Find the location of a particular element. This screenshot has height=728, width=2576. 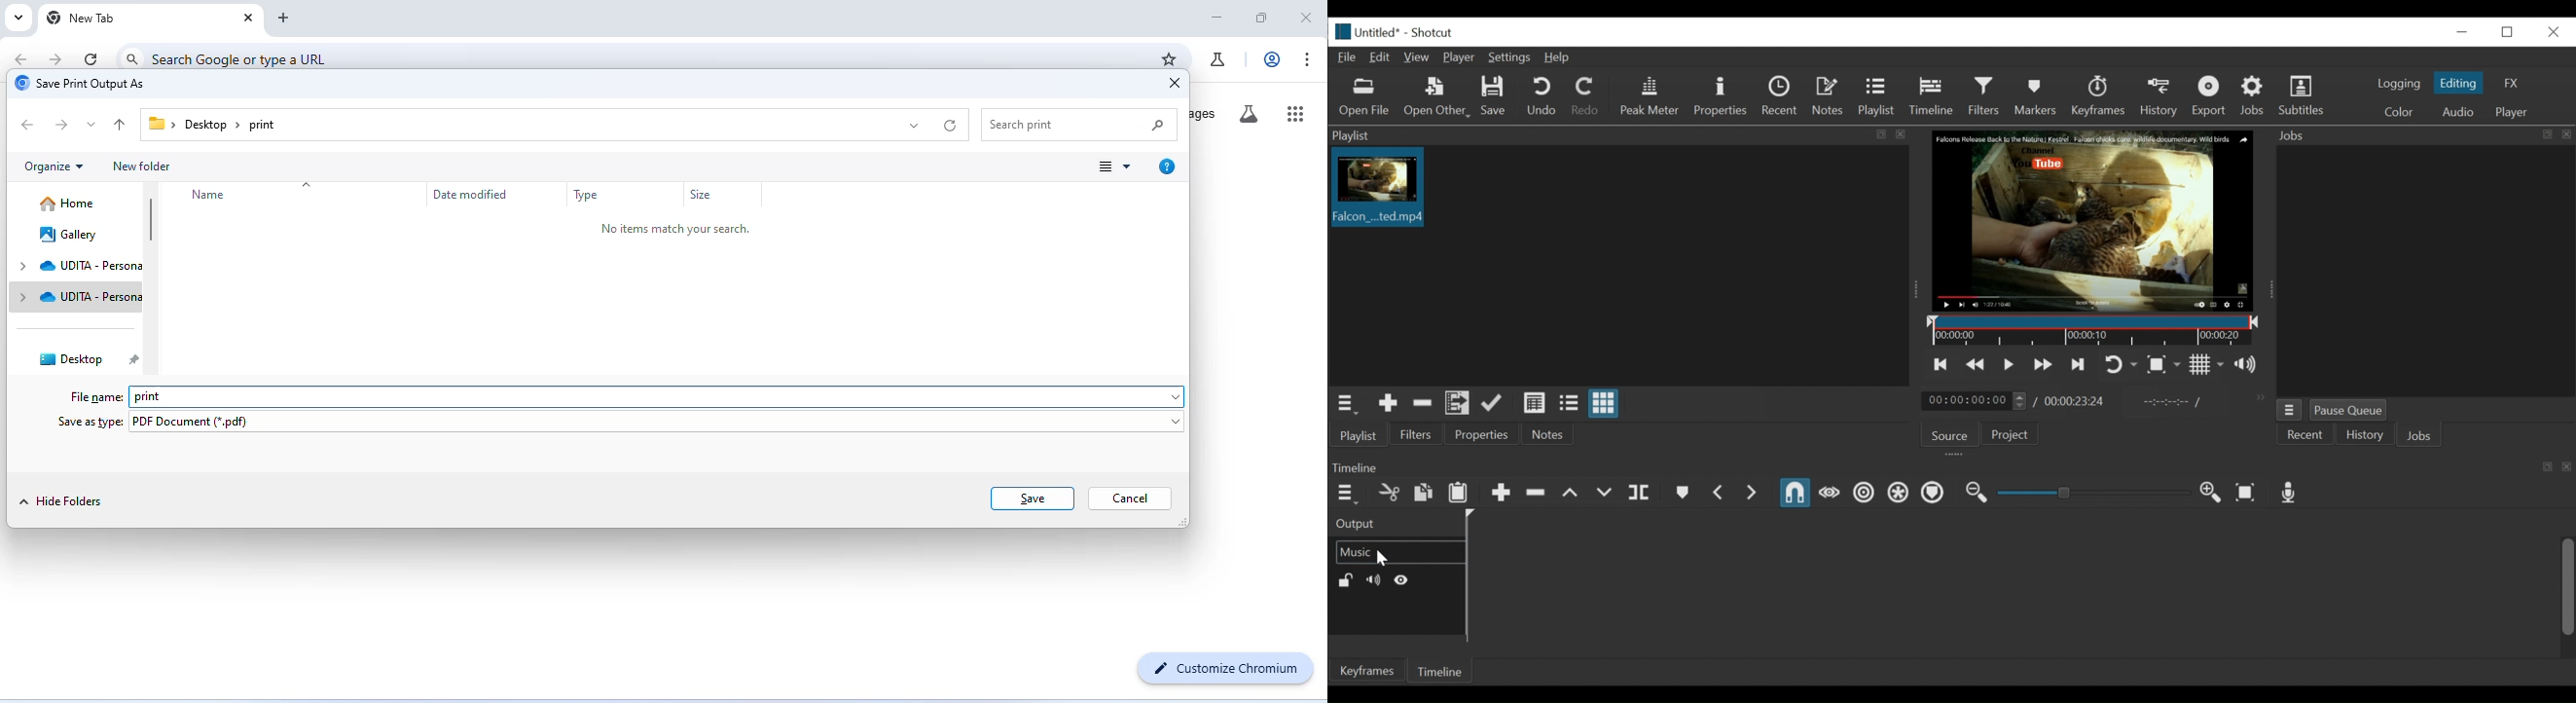

Ripple is located at coordinates (1864, 493).